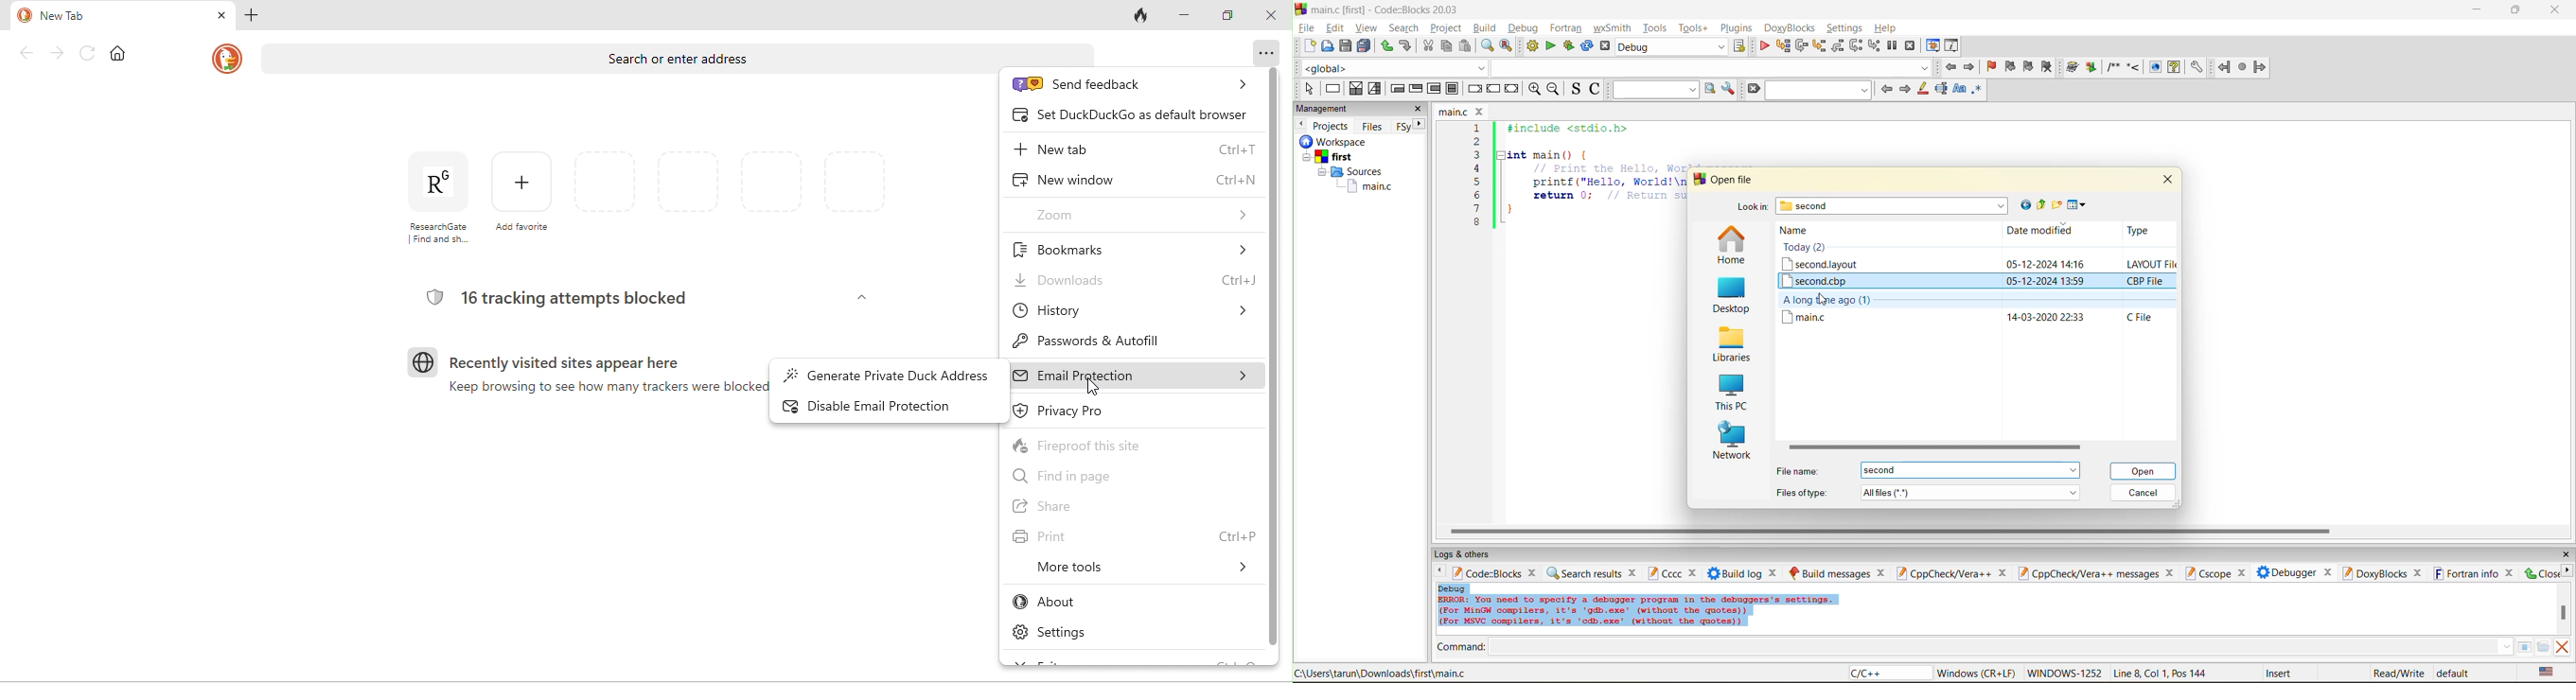  I want to click on cccc, so click(1664, 573).